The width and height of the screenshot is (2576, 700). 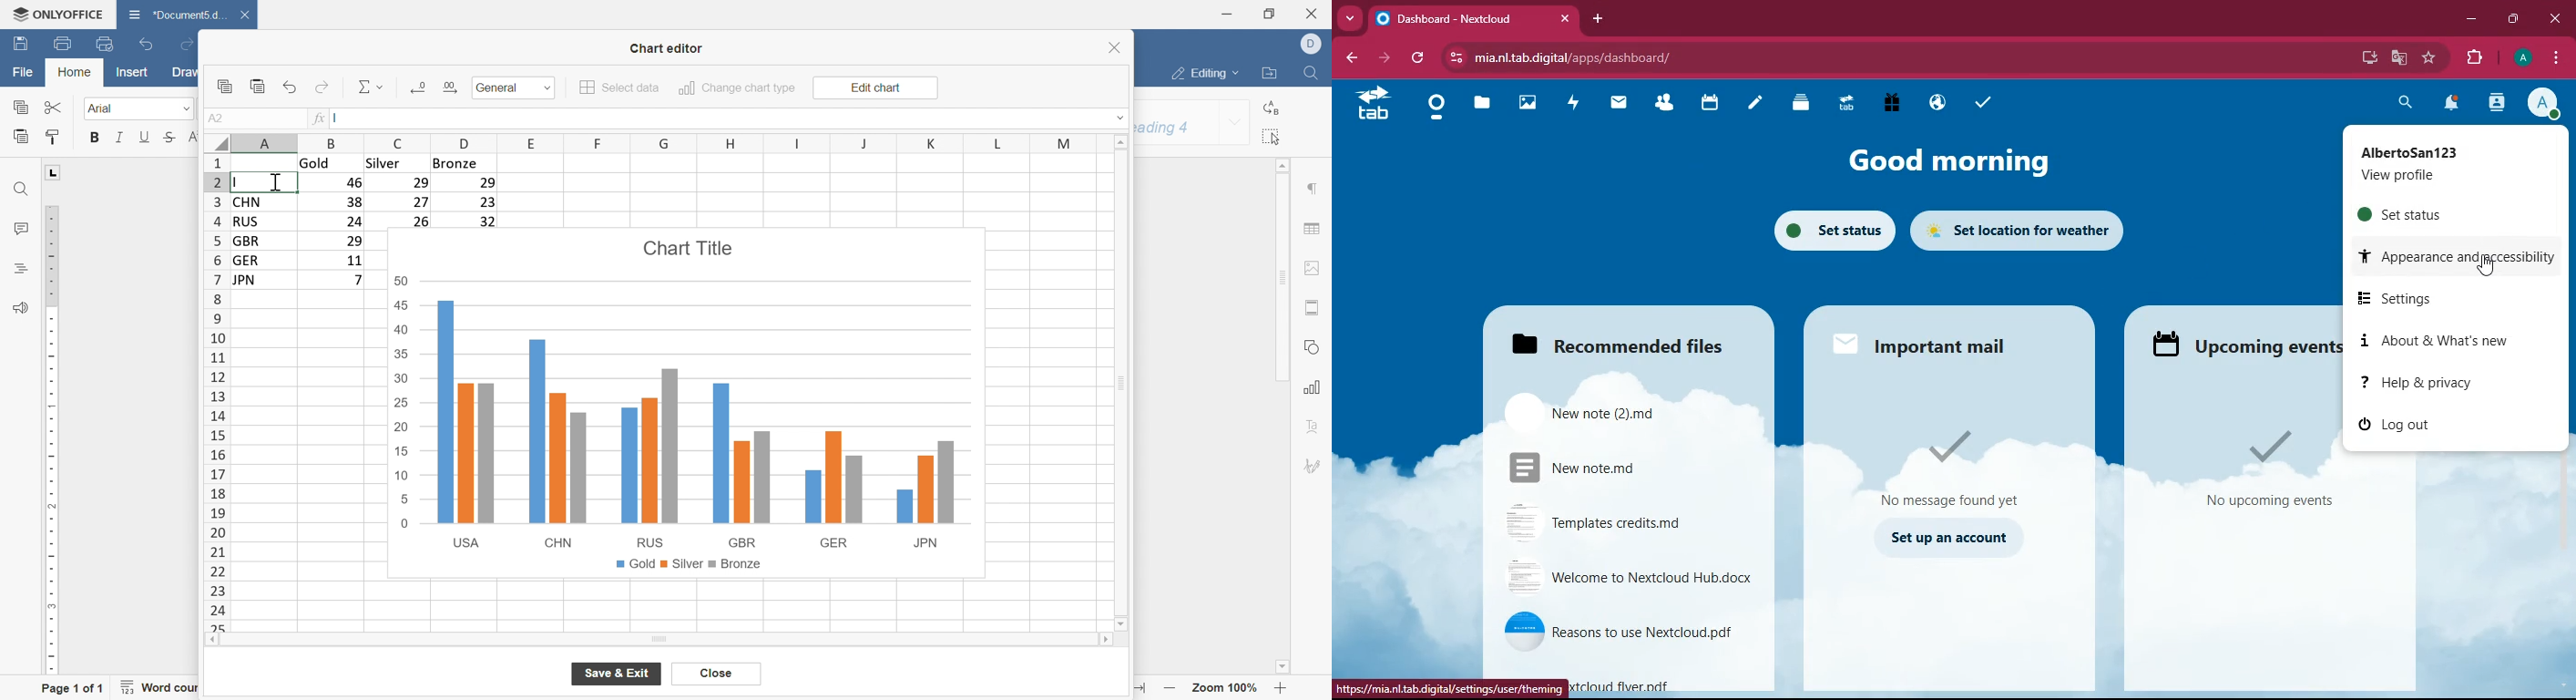 What do you see at coordinates (660, 640) in the screenshot?
I see `scroll bar` at bounding box center [660, 640].